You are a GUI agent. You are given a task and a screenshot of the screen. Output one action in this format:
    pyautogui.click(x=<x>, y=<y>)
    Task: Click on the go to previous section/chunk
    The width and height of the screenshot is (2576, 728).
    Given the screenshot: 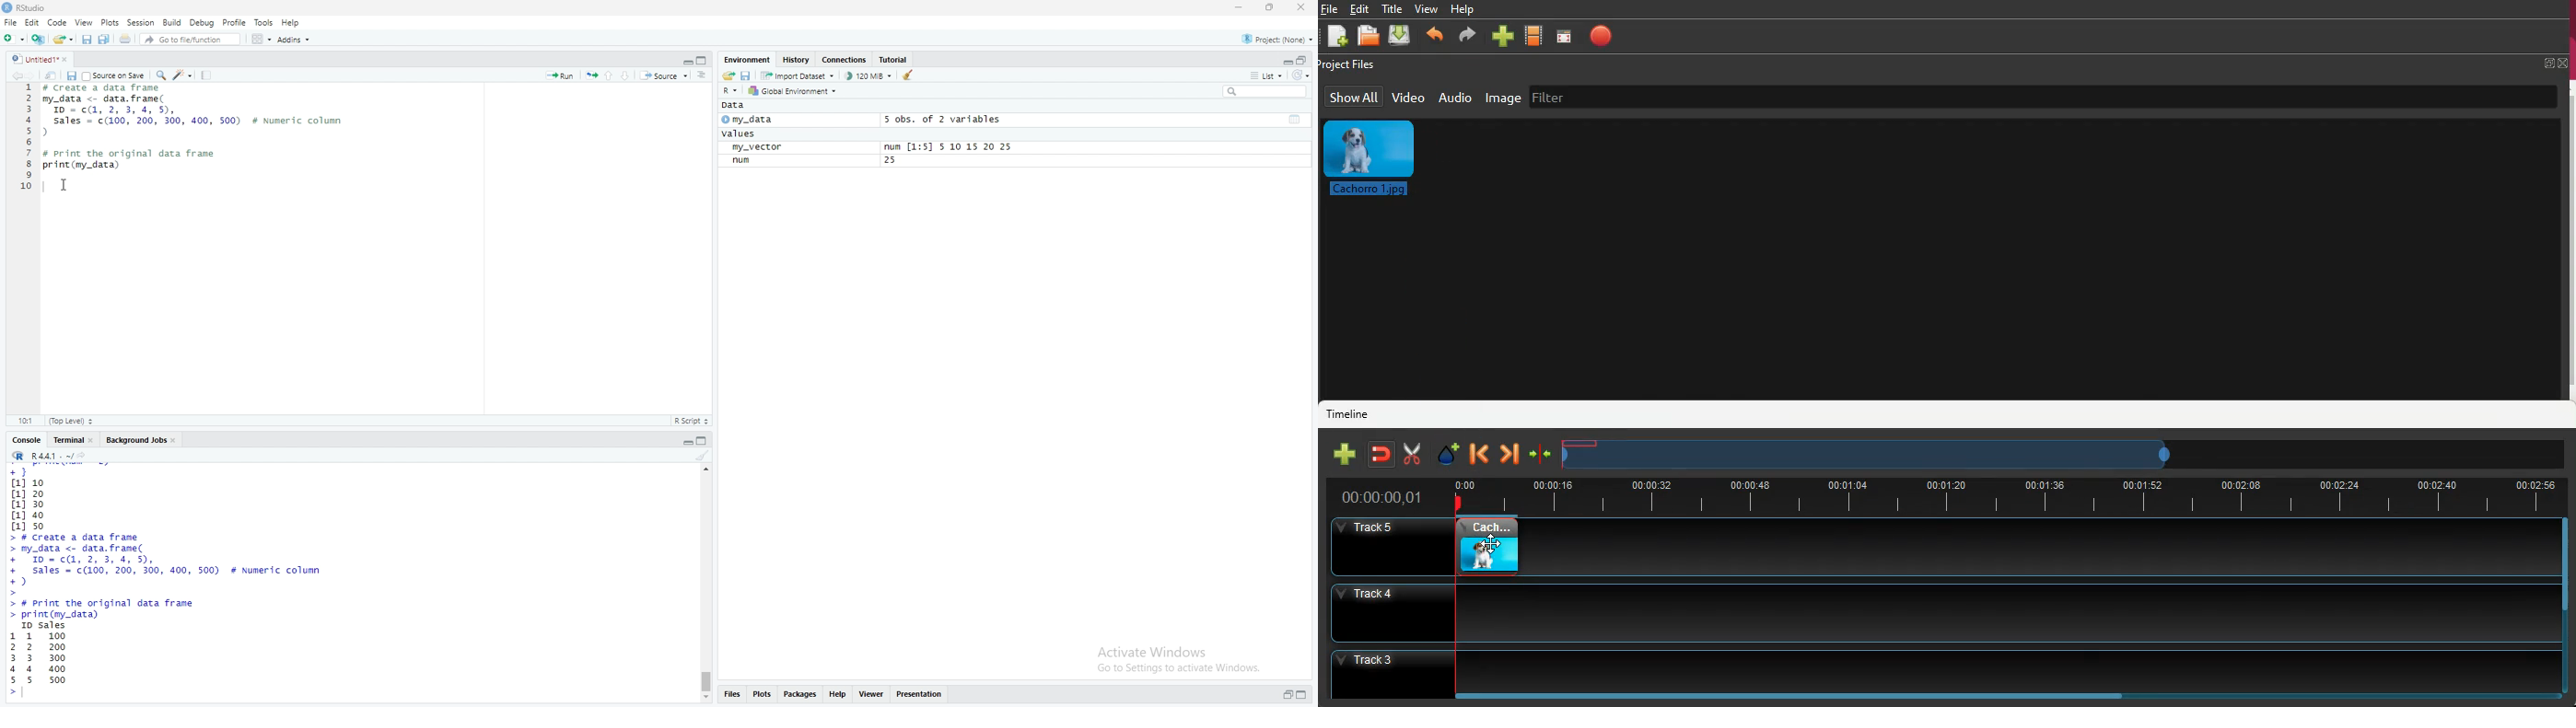 What is the action you would take?
    pyautogui.click(x=611, y=76)
    